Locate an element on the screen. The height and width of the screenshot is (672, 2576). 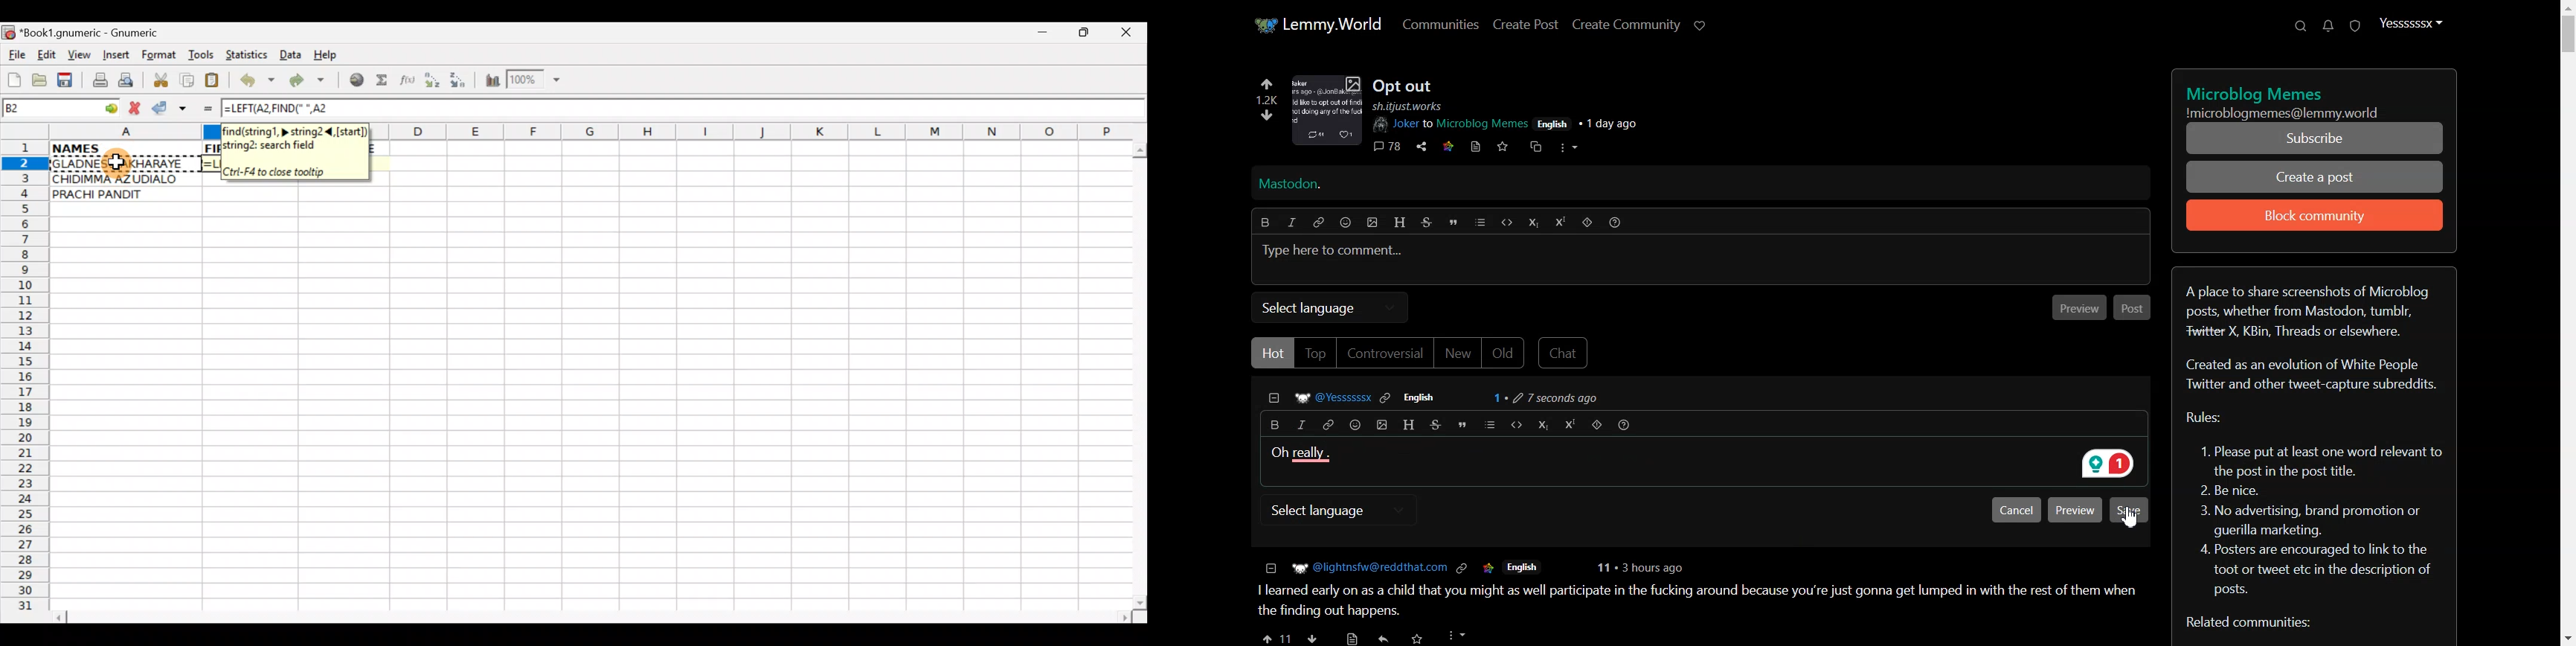
Hyperlink is located at coordinates (1320, 222).